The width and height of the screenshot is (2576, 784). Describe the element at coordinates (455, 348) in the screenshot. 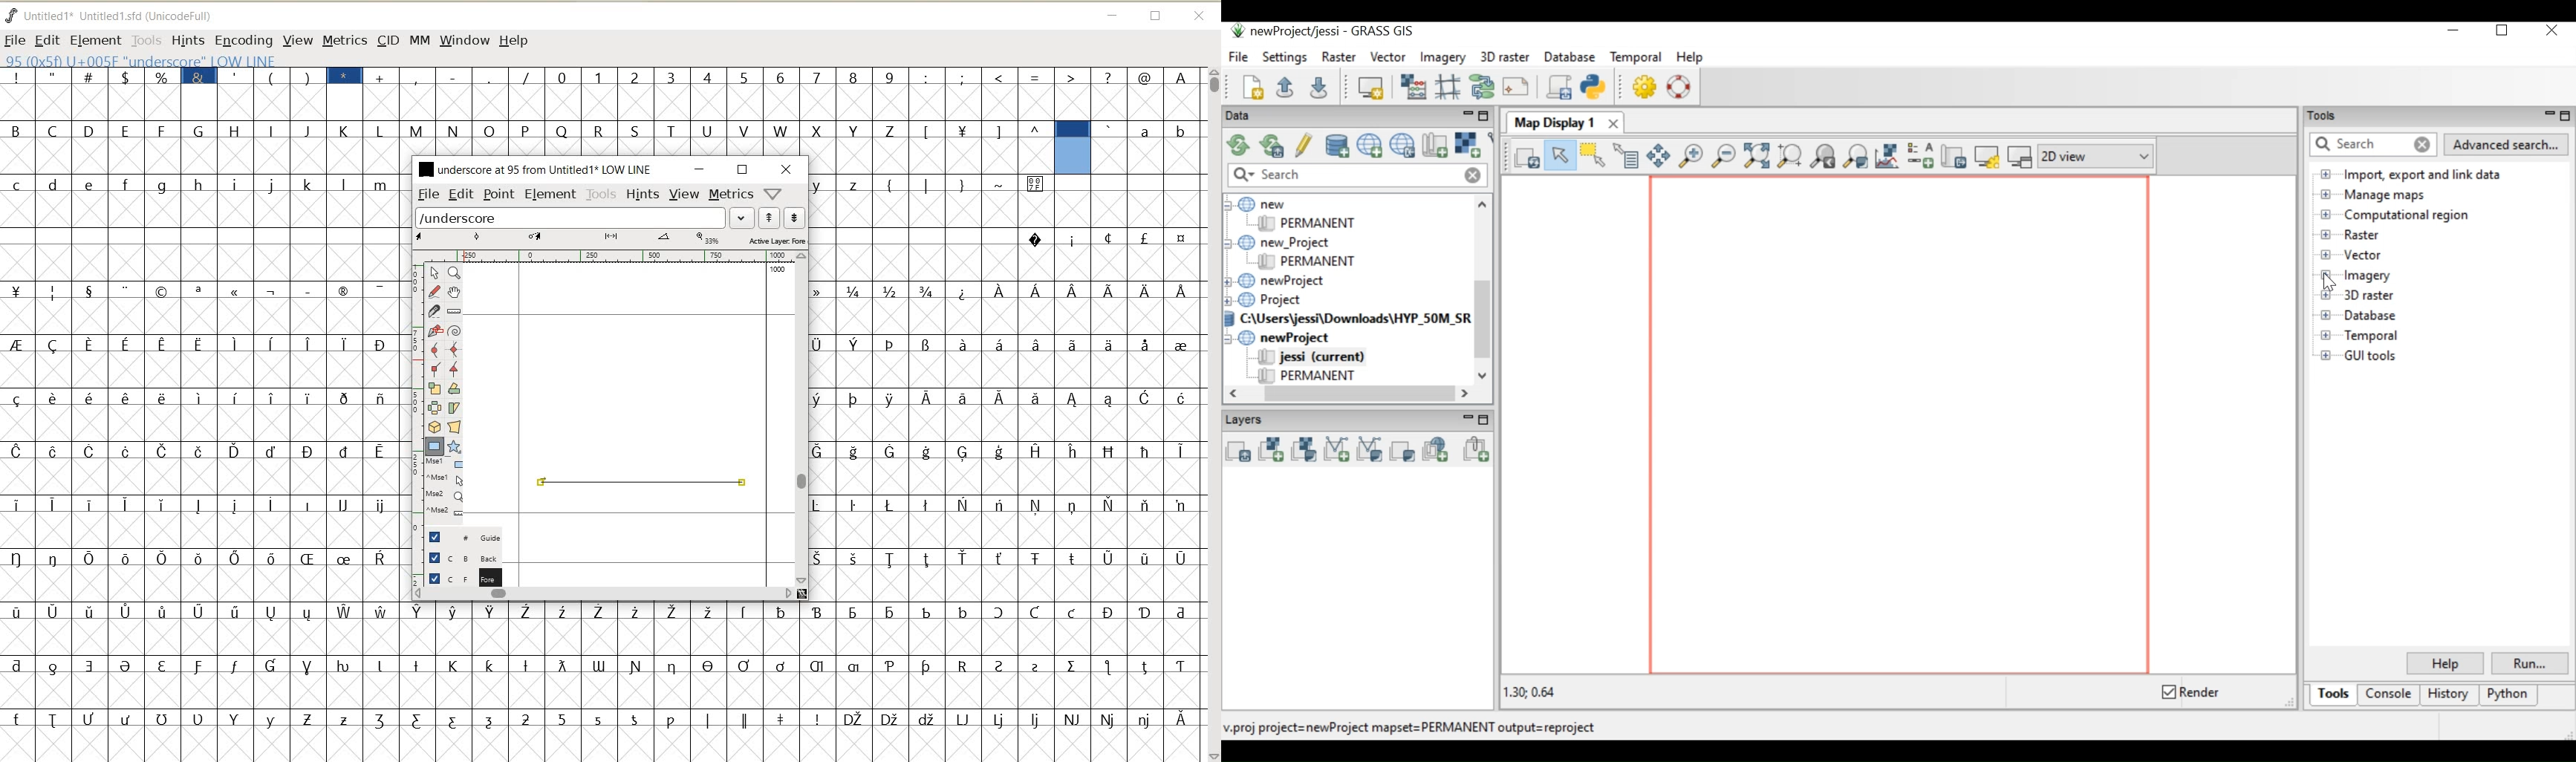

I see `add a curve point always either horizontal or vertical` at that location.